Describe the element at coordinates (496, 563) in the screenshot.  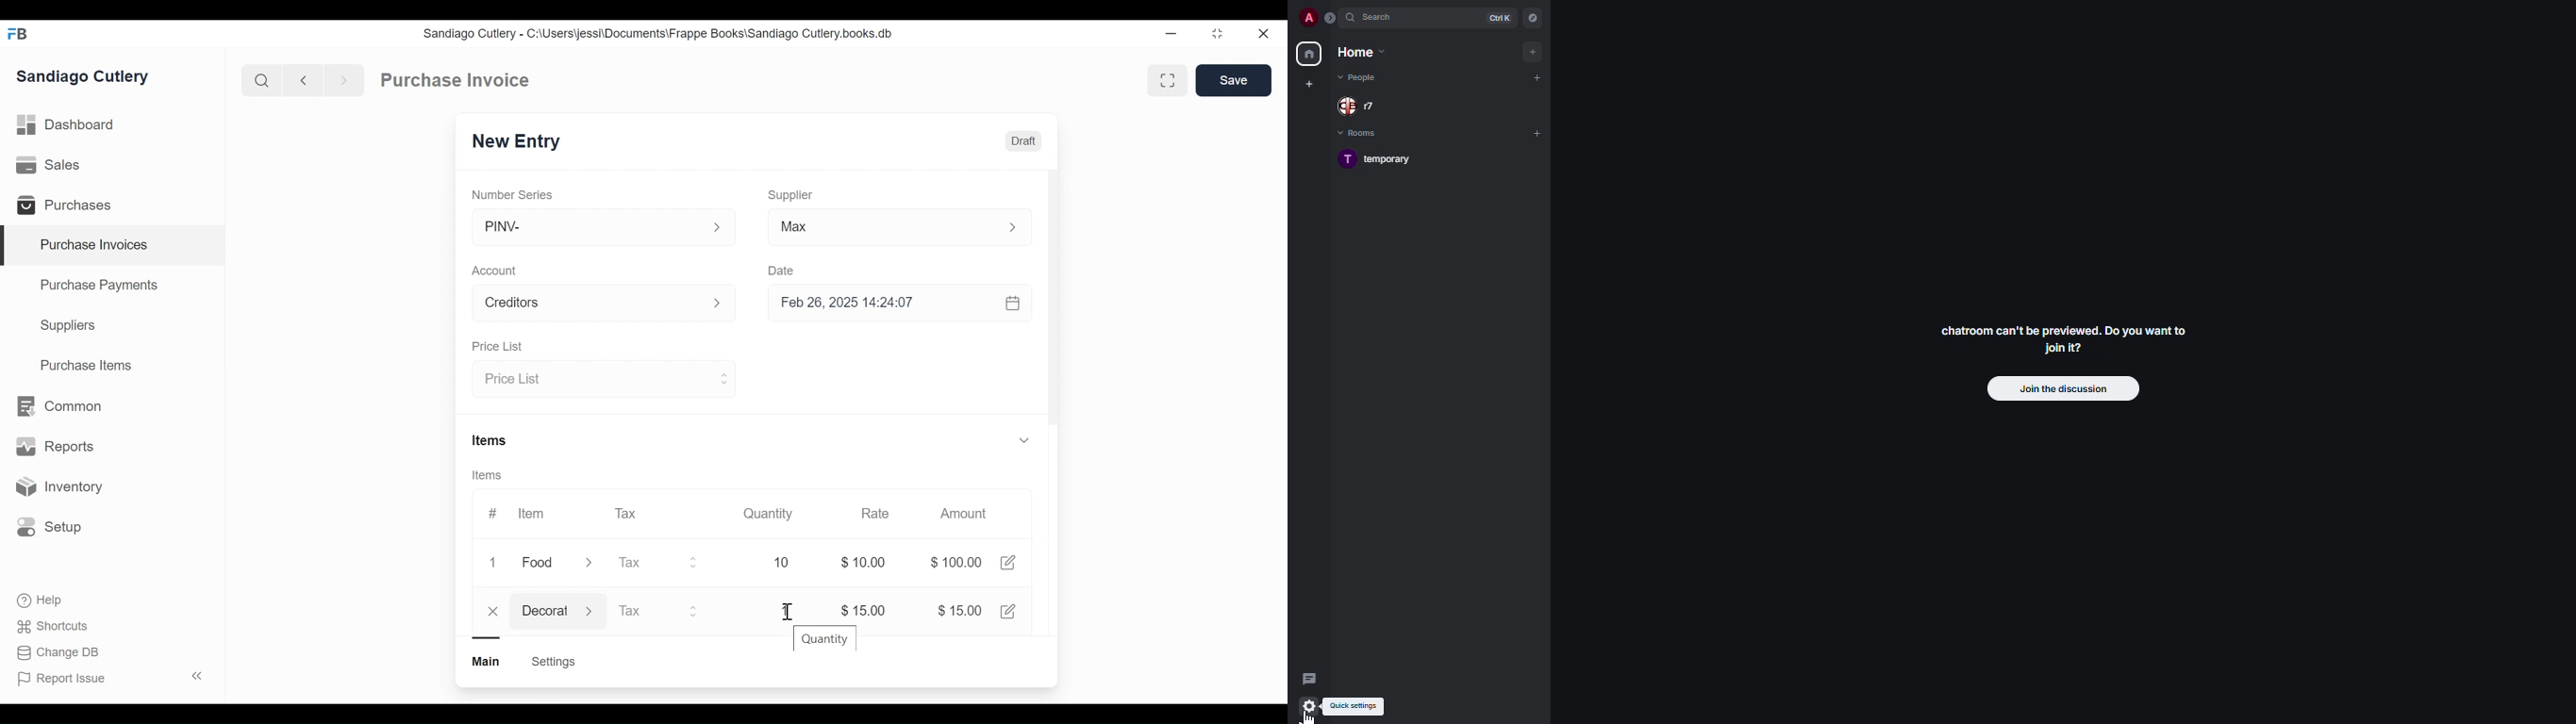
I see `1` at that location.